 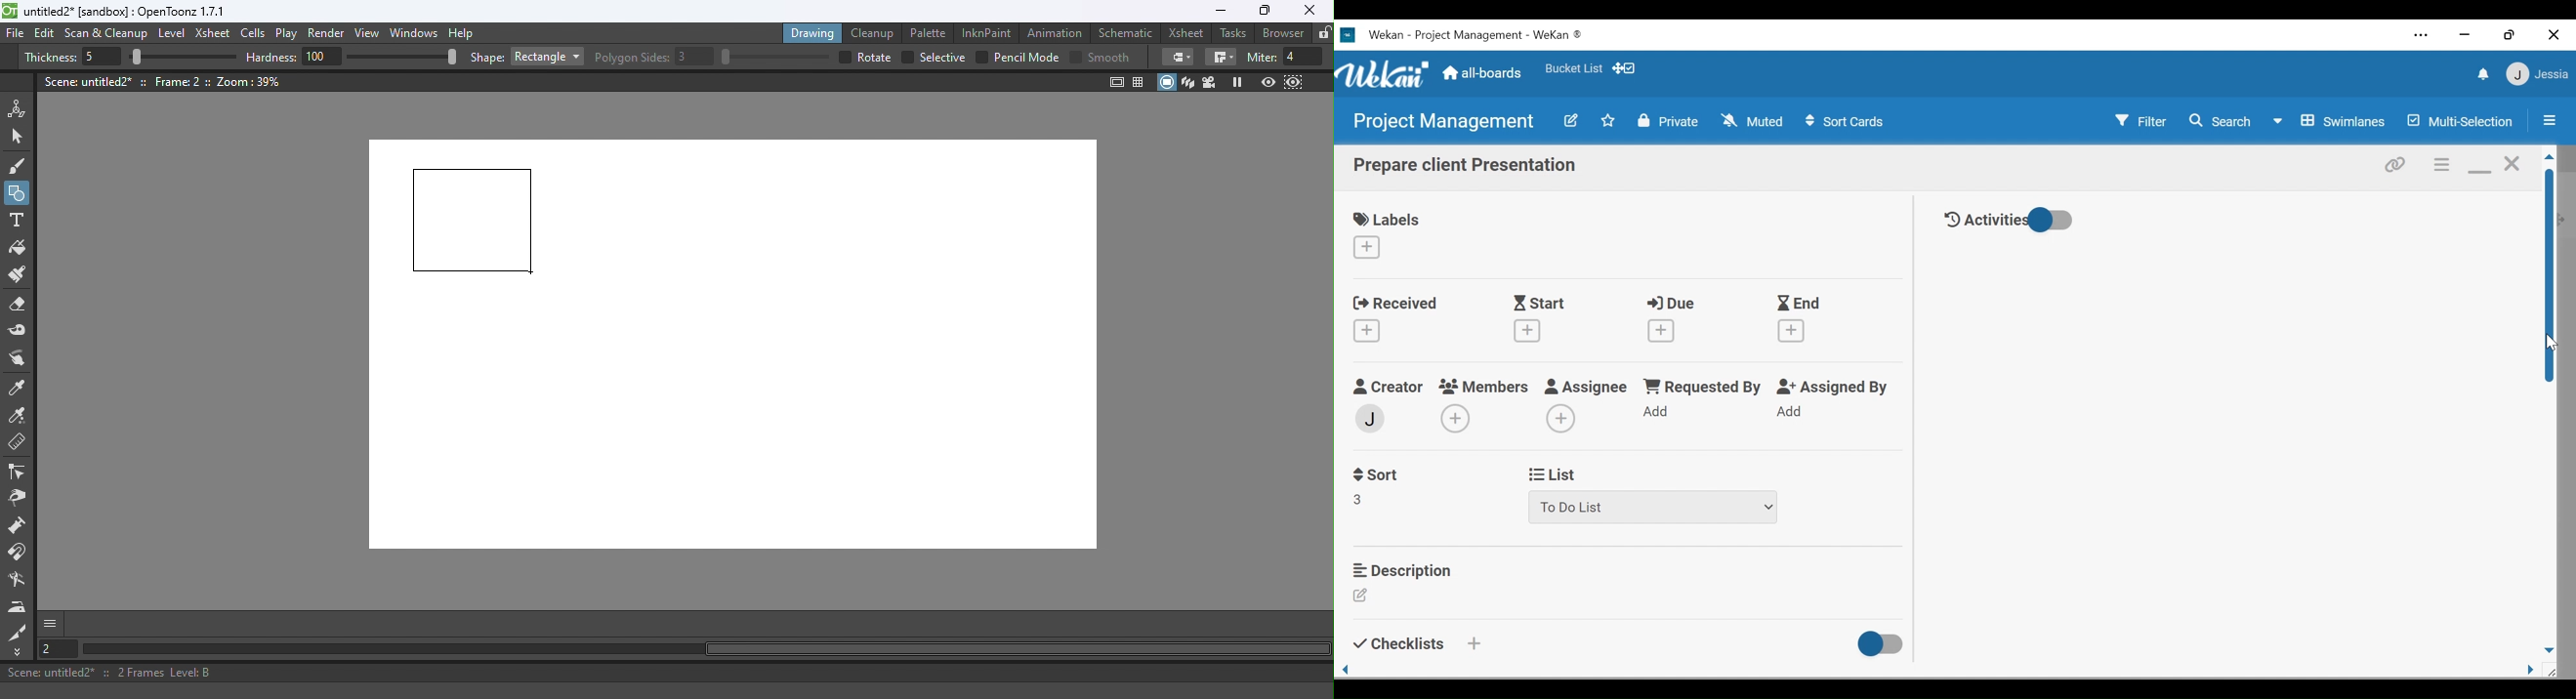 I want to click on Style picker tool, so click(x=19, y=389).